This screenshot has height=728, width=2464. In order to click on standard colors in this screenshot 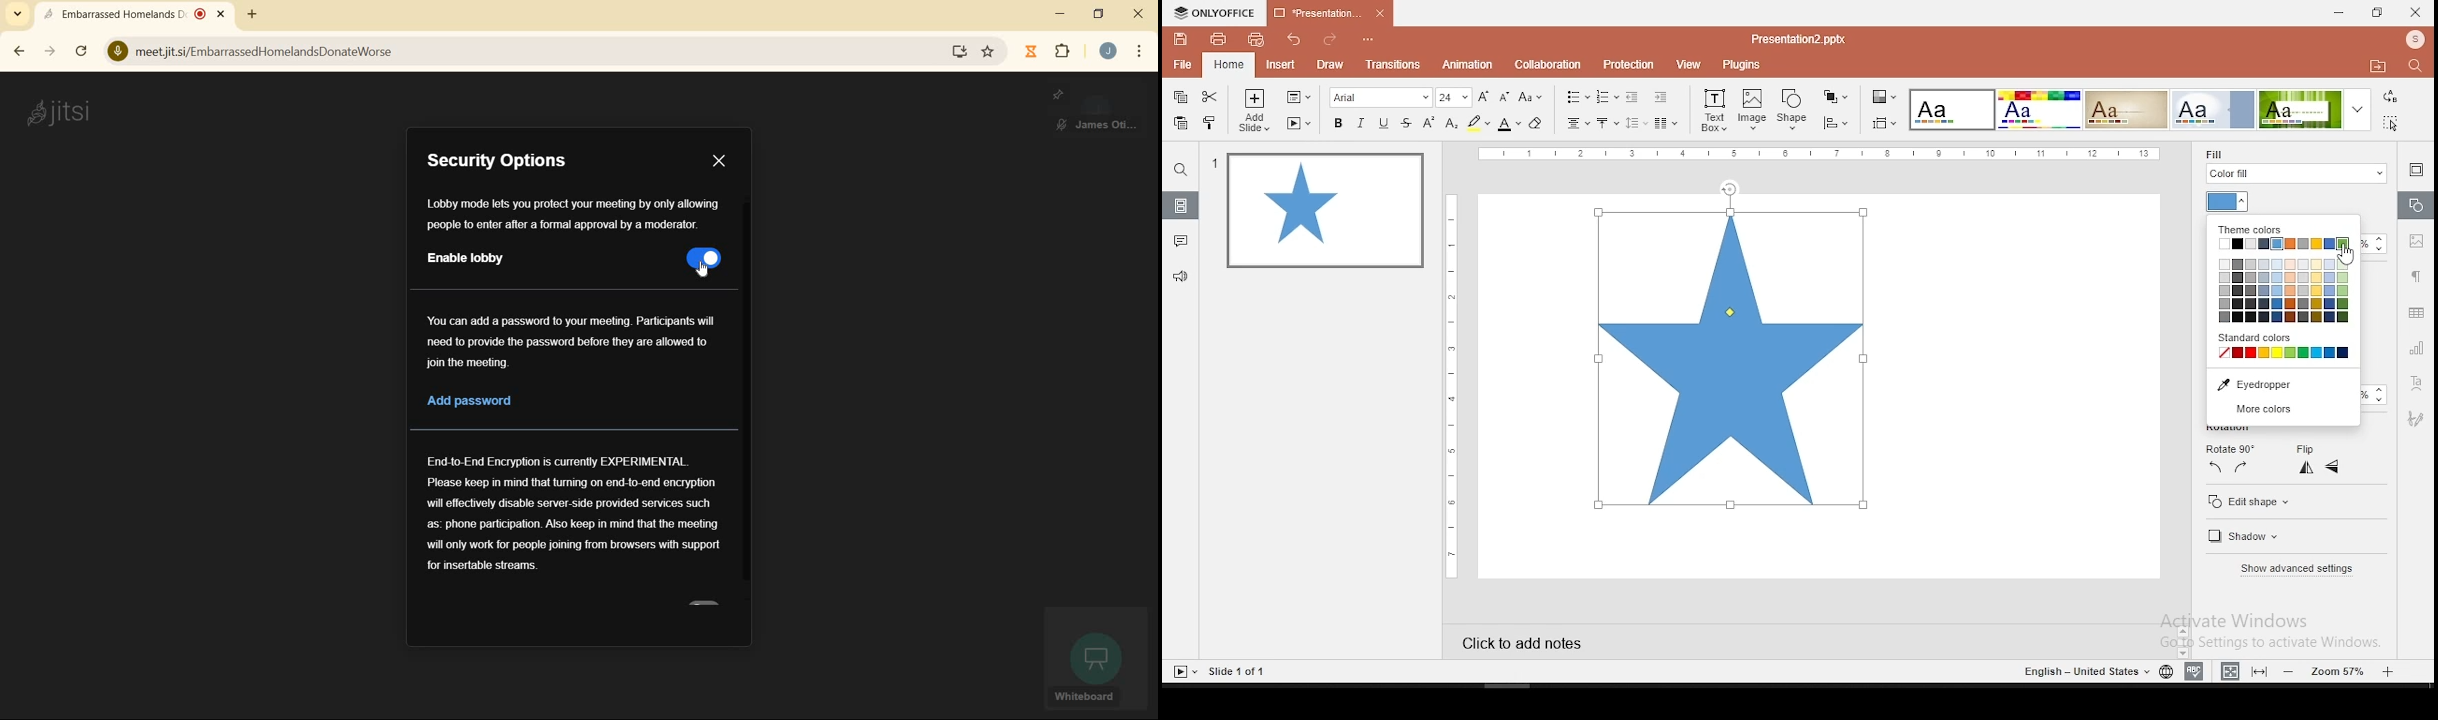, I will do `click(2264, 338)`.